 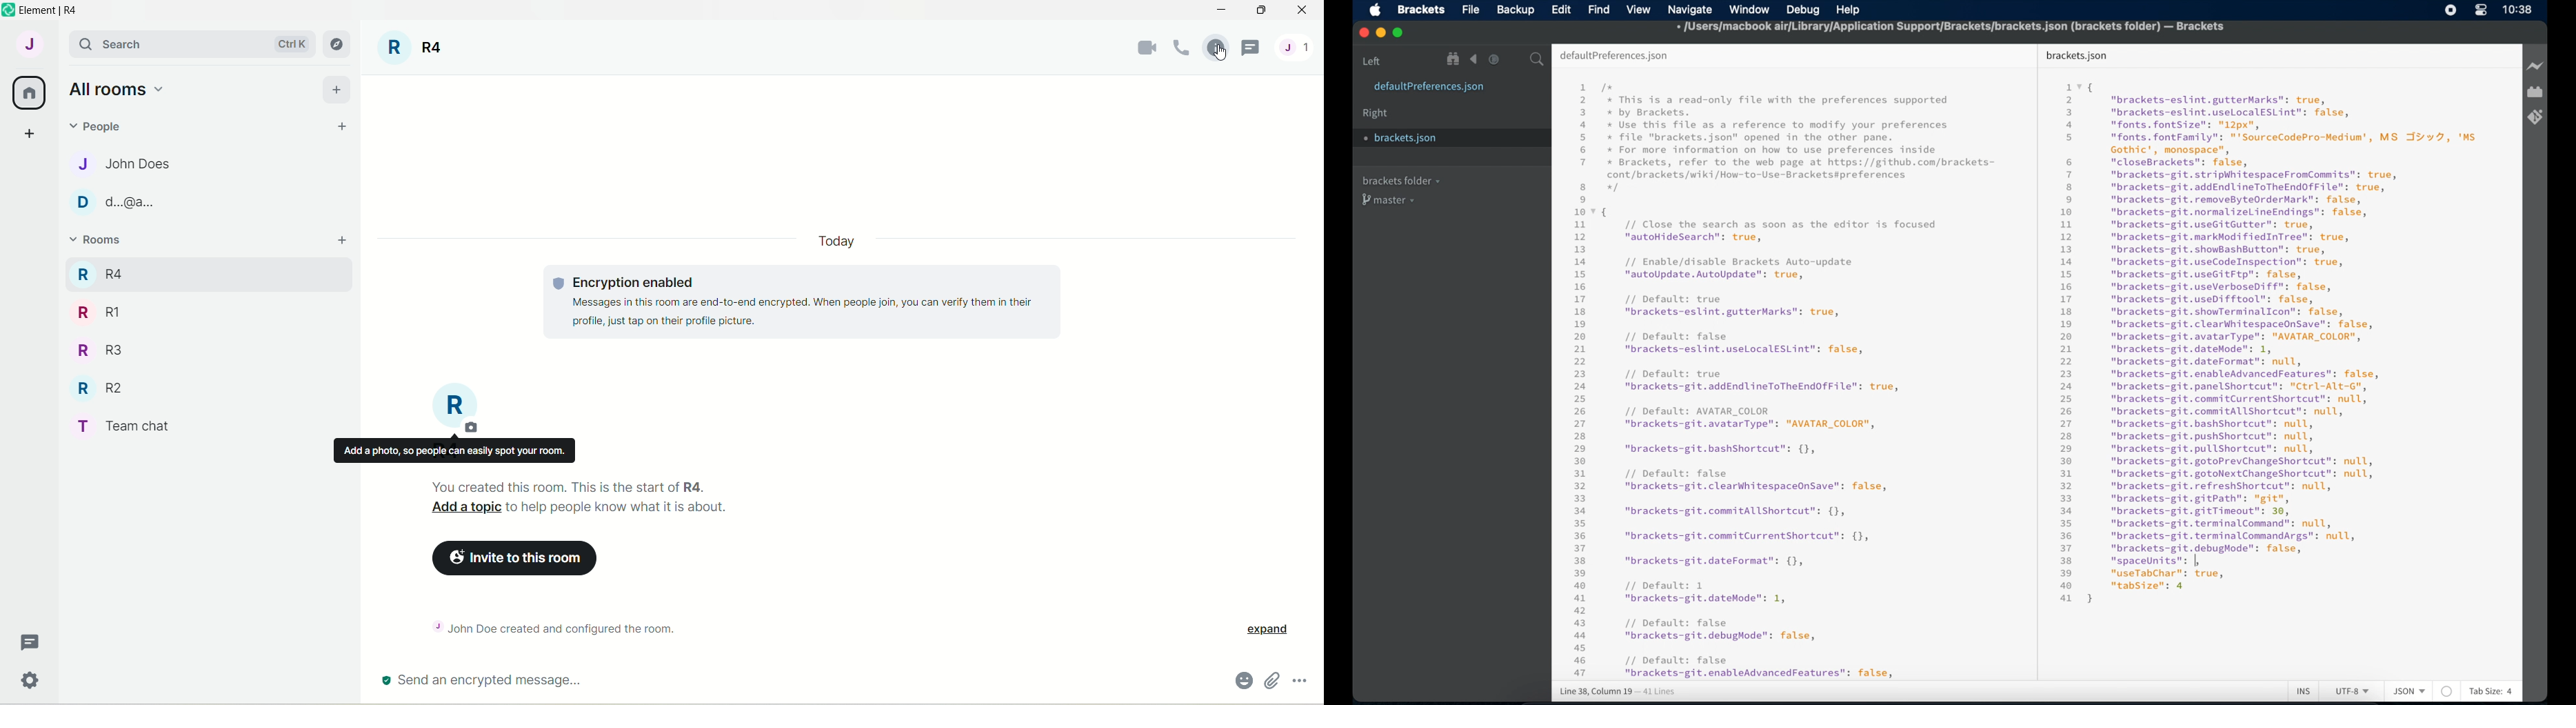 I want to click on T Team chat, so click(x=132, y=424).